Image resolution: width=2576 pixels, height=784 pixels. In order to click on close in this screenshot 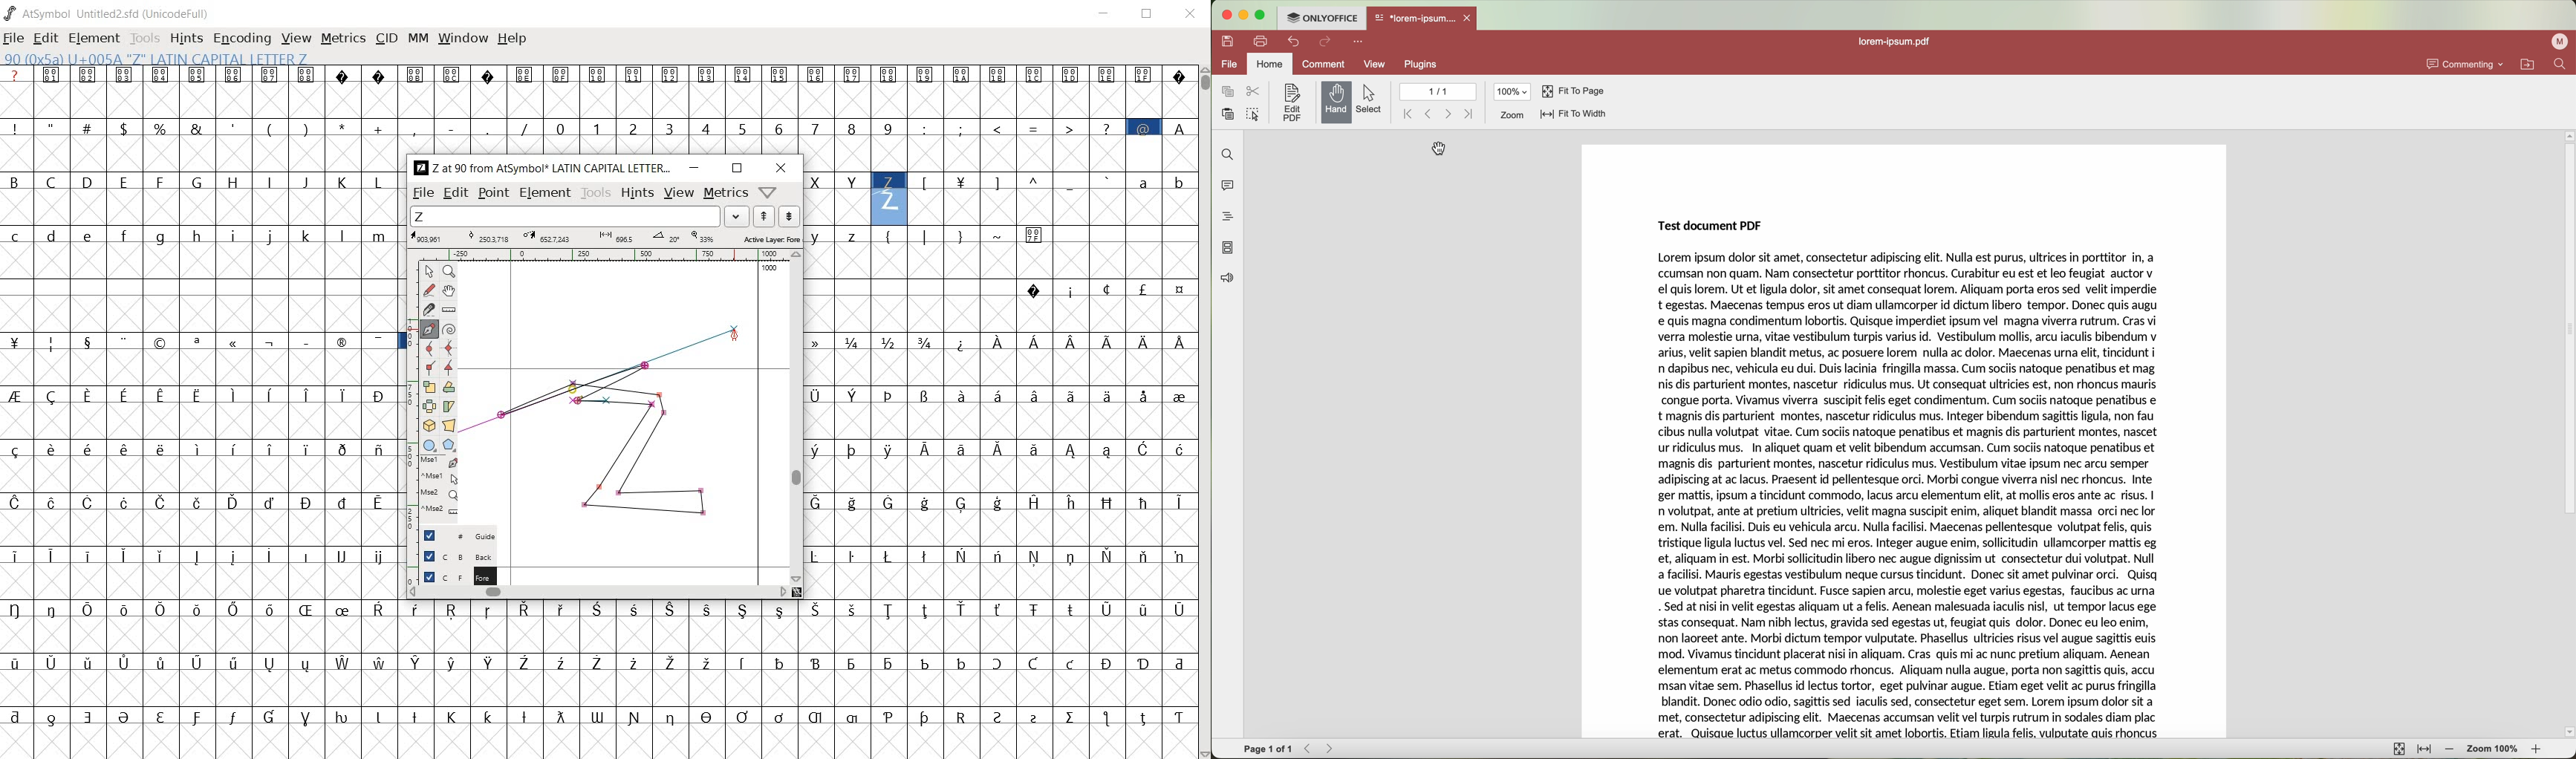, I will do `click(1191, 13)`.